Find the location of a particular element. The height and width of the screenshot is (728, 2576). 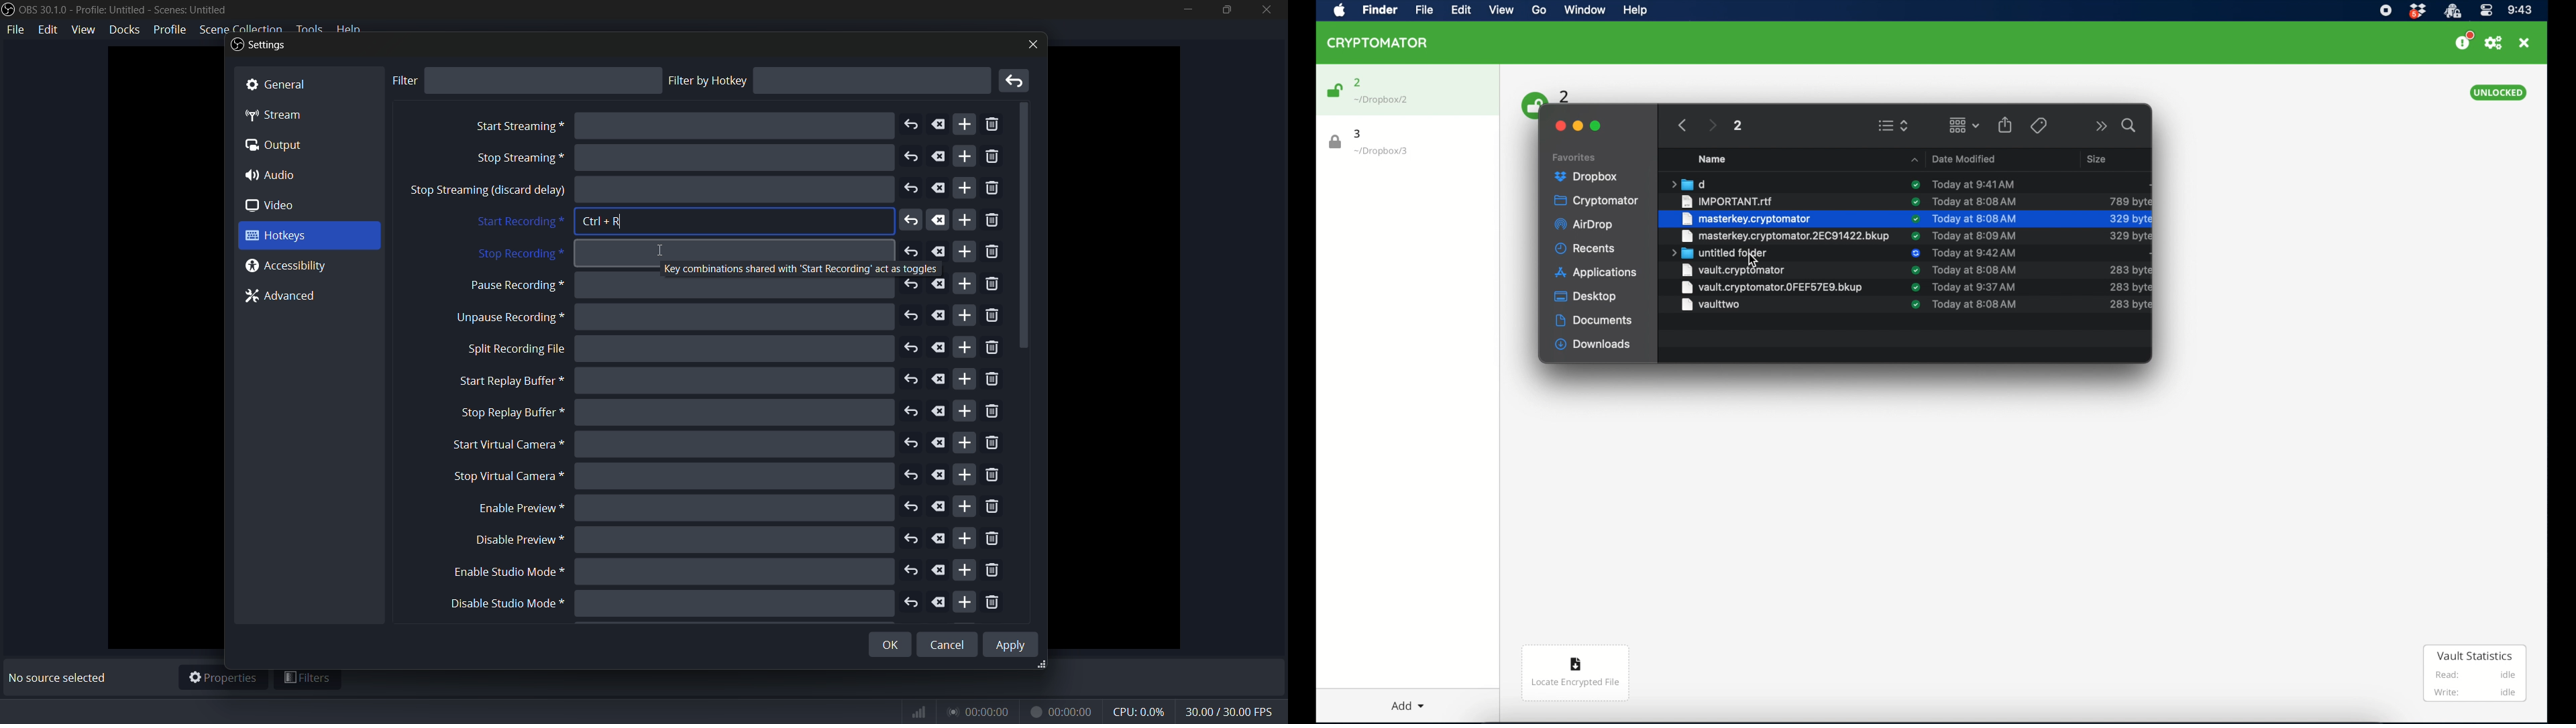

maximize or restore is located at coordinates (1225, 9).